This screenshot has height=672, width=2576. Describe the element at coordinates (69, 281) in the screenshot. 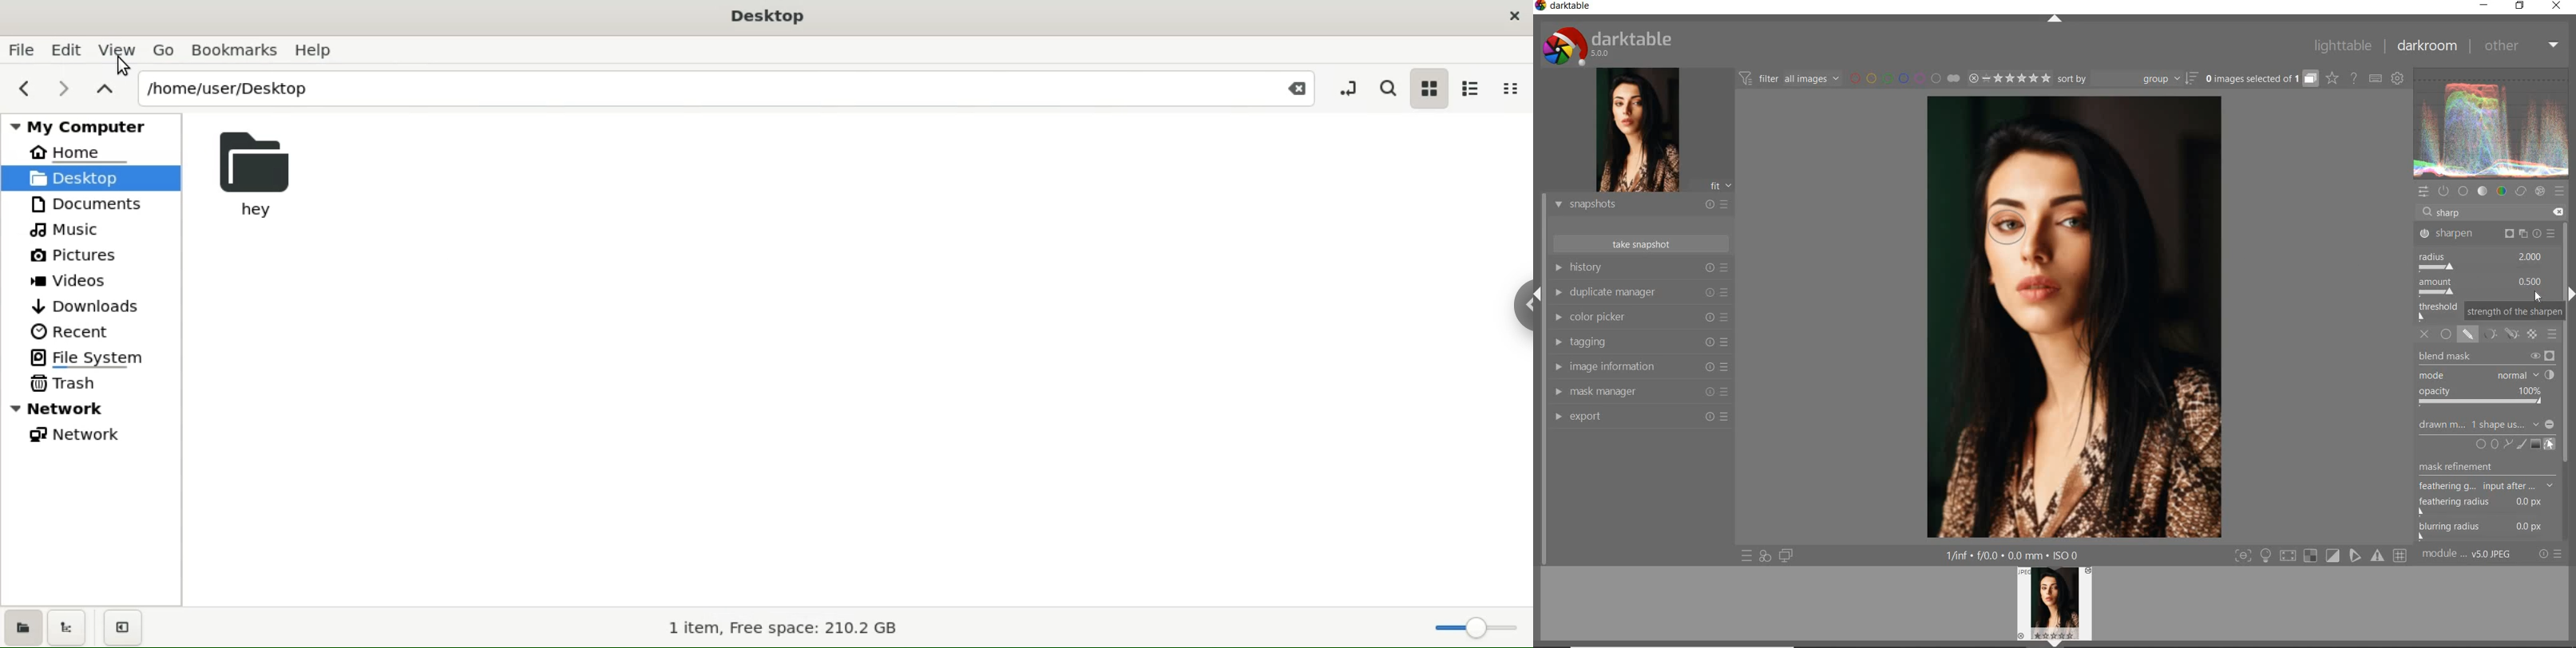

I see `videos` at that location.